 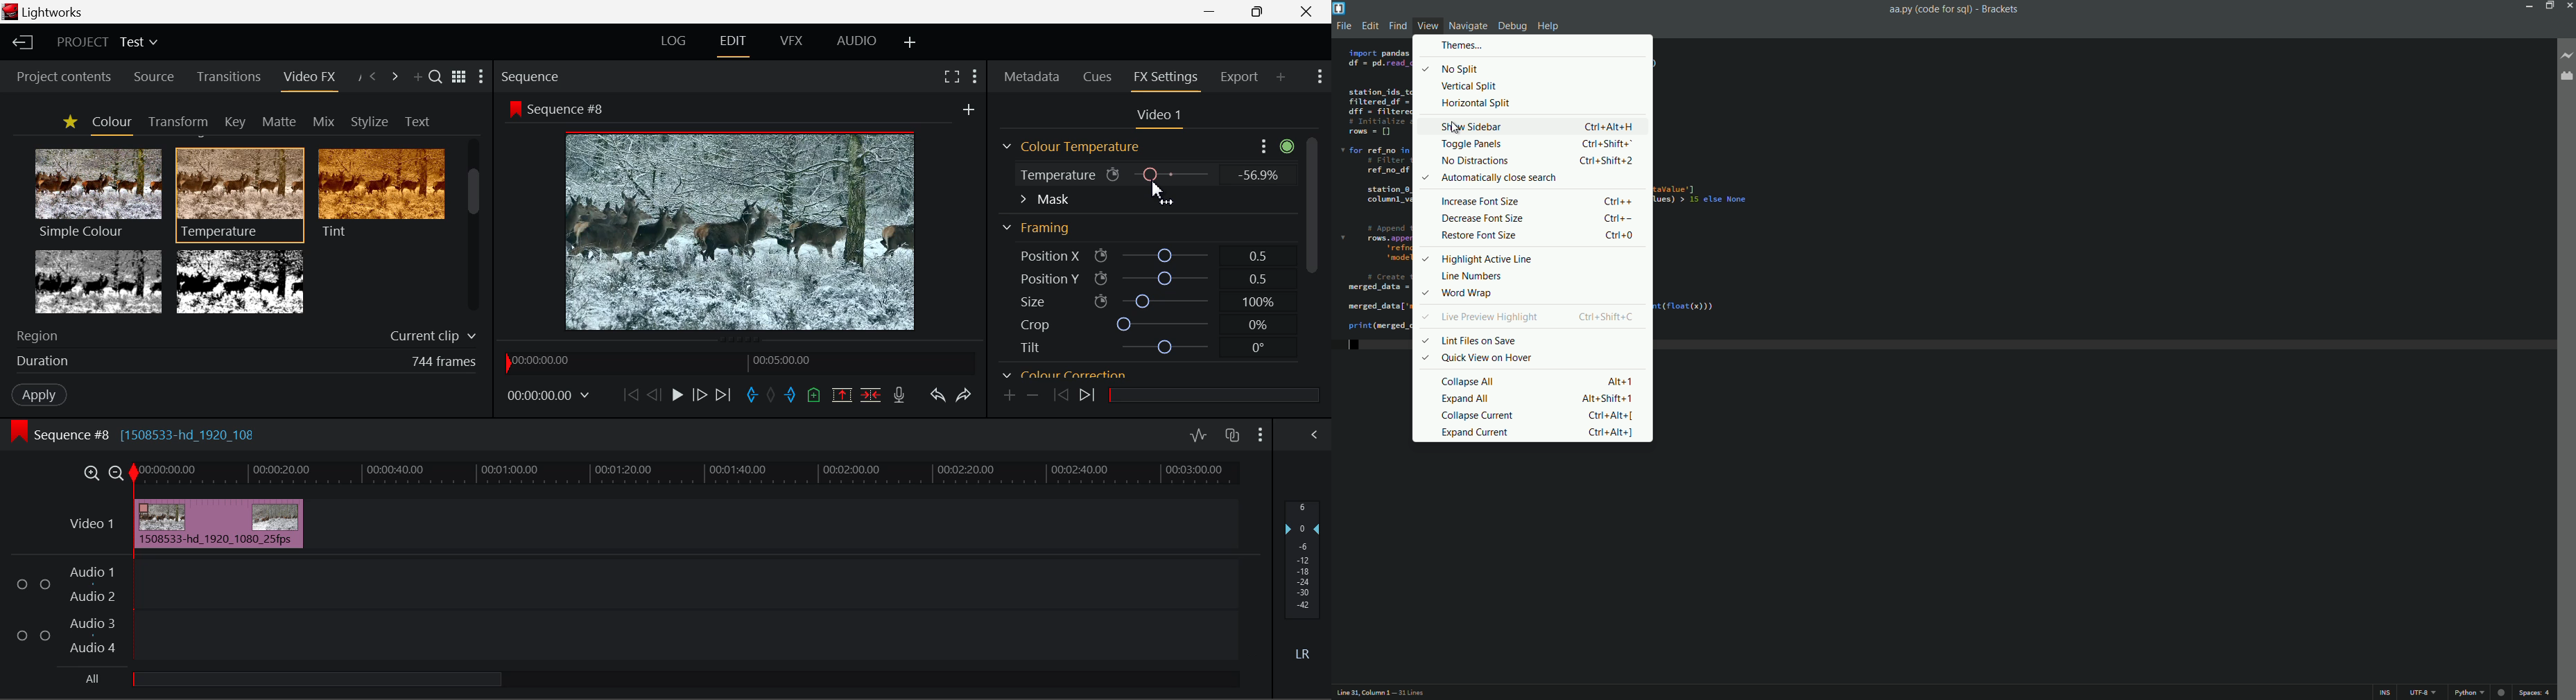 What do you see at coordinates (234, 121) in the screenshot?
I see `Key` at bounding box center [234, 121].